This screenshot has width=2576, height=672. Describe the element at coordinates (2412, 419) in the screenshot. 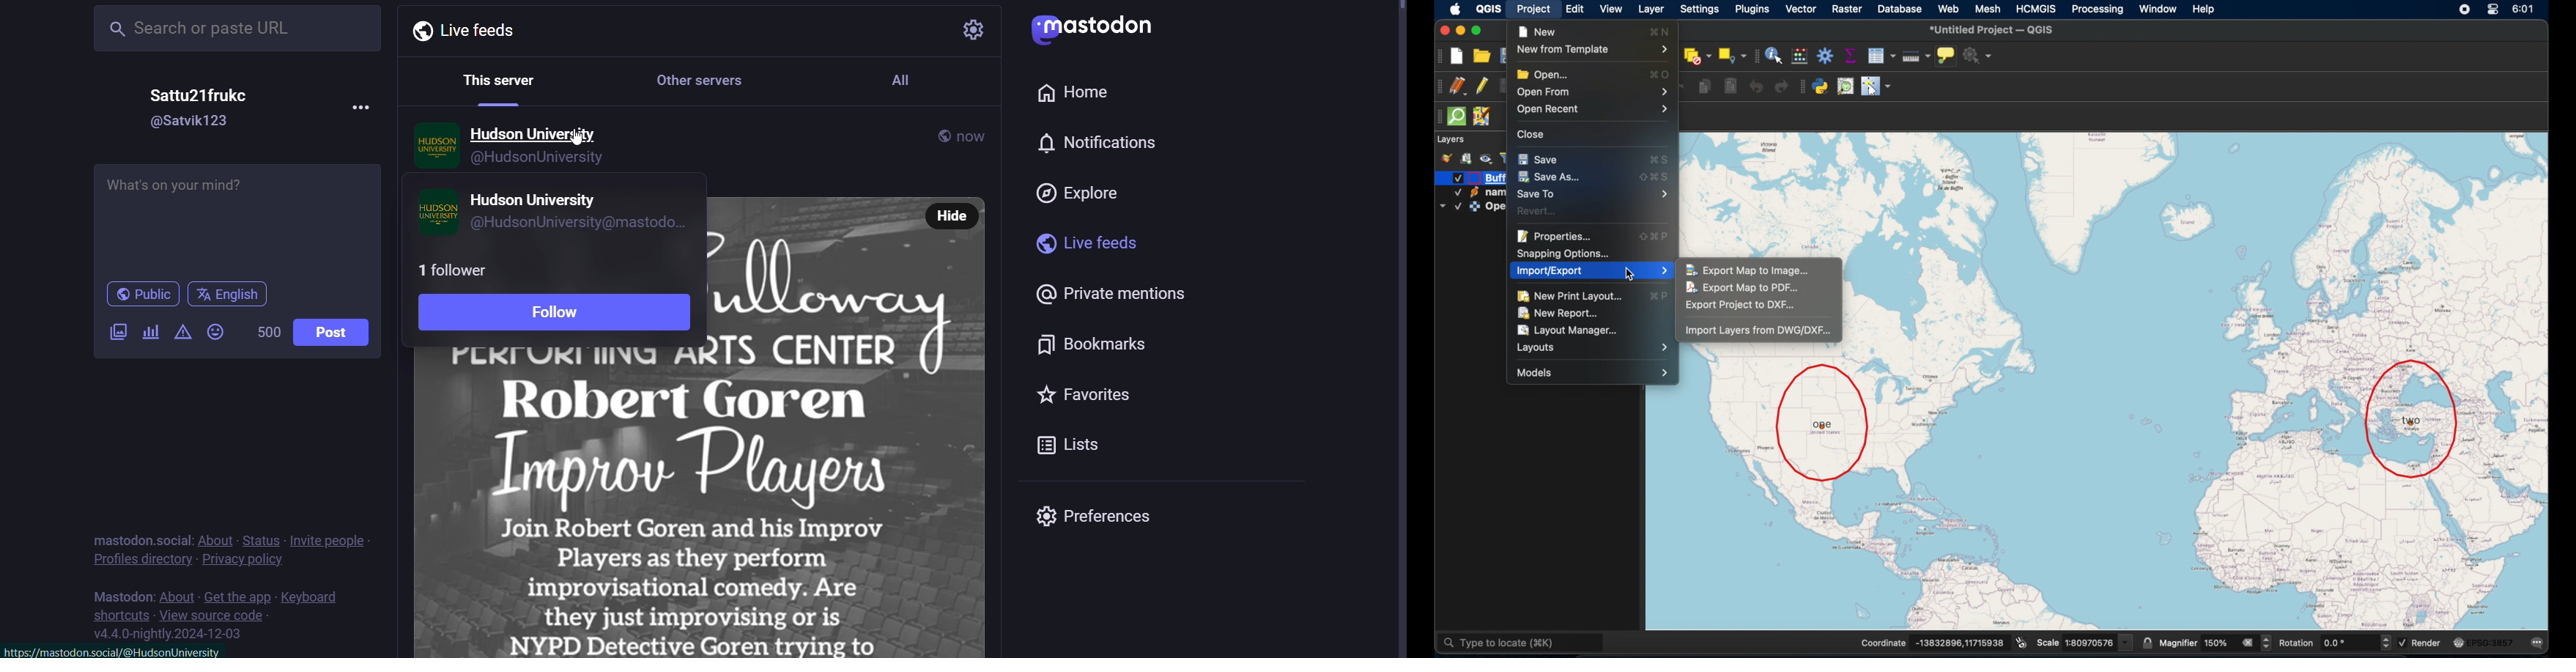

I see `location two` at that location.